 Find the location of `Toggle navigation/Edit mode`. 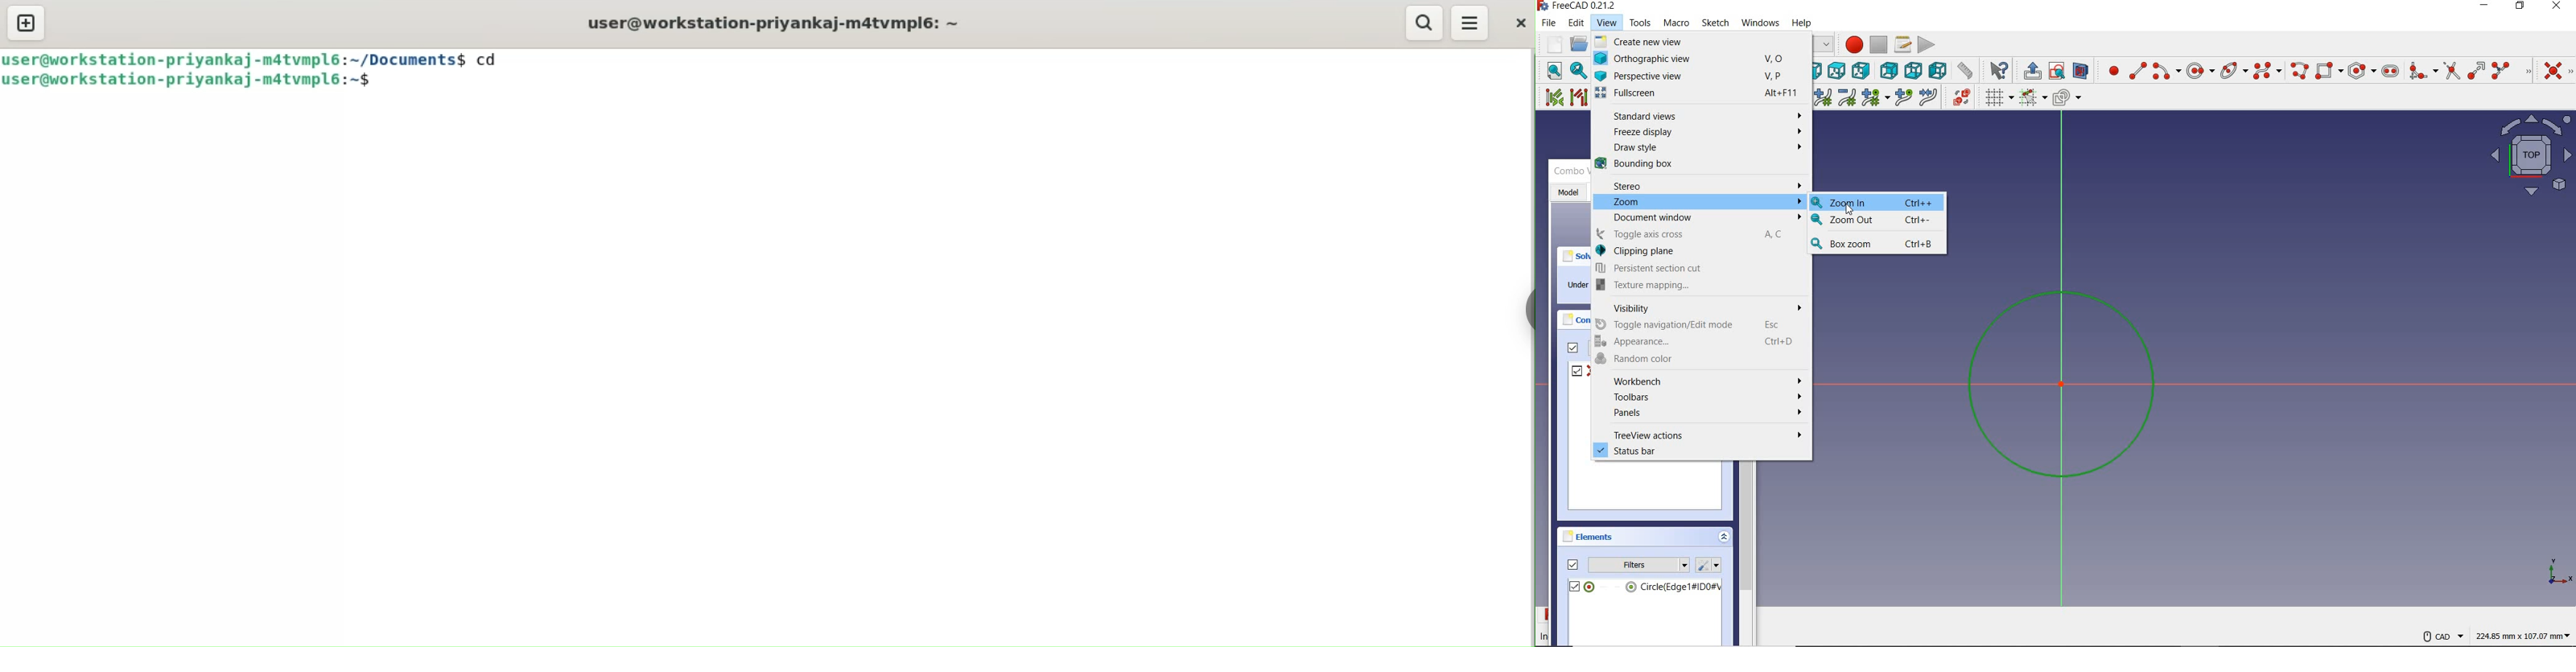

Toggle navigation/Edit mode is located at coordinates (1702, 324).